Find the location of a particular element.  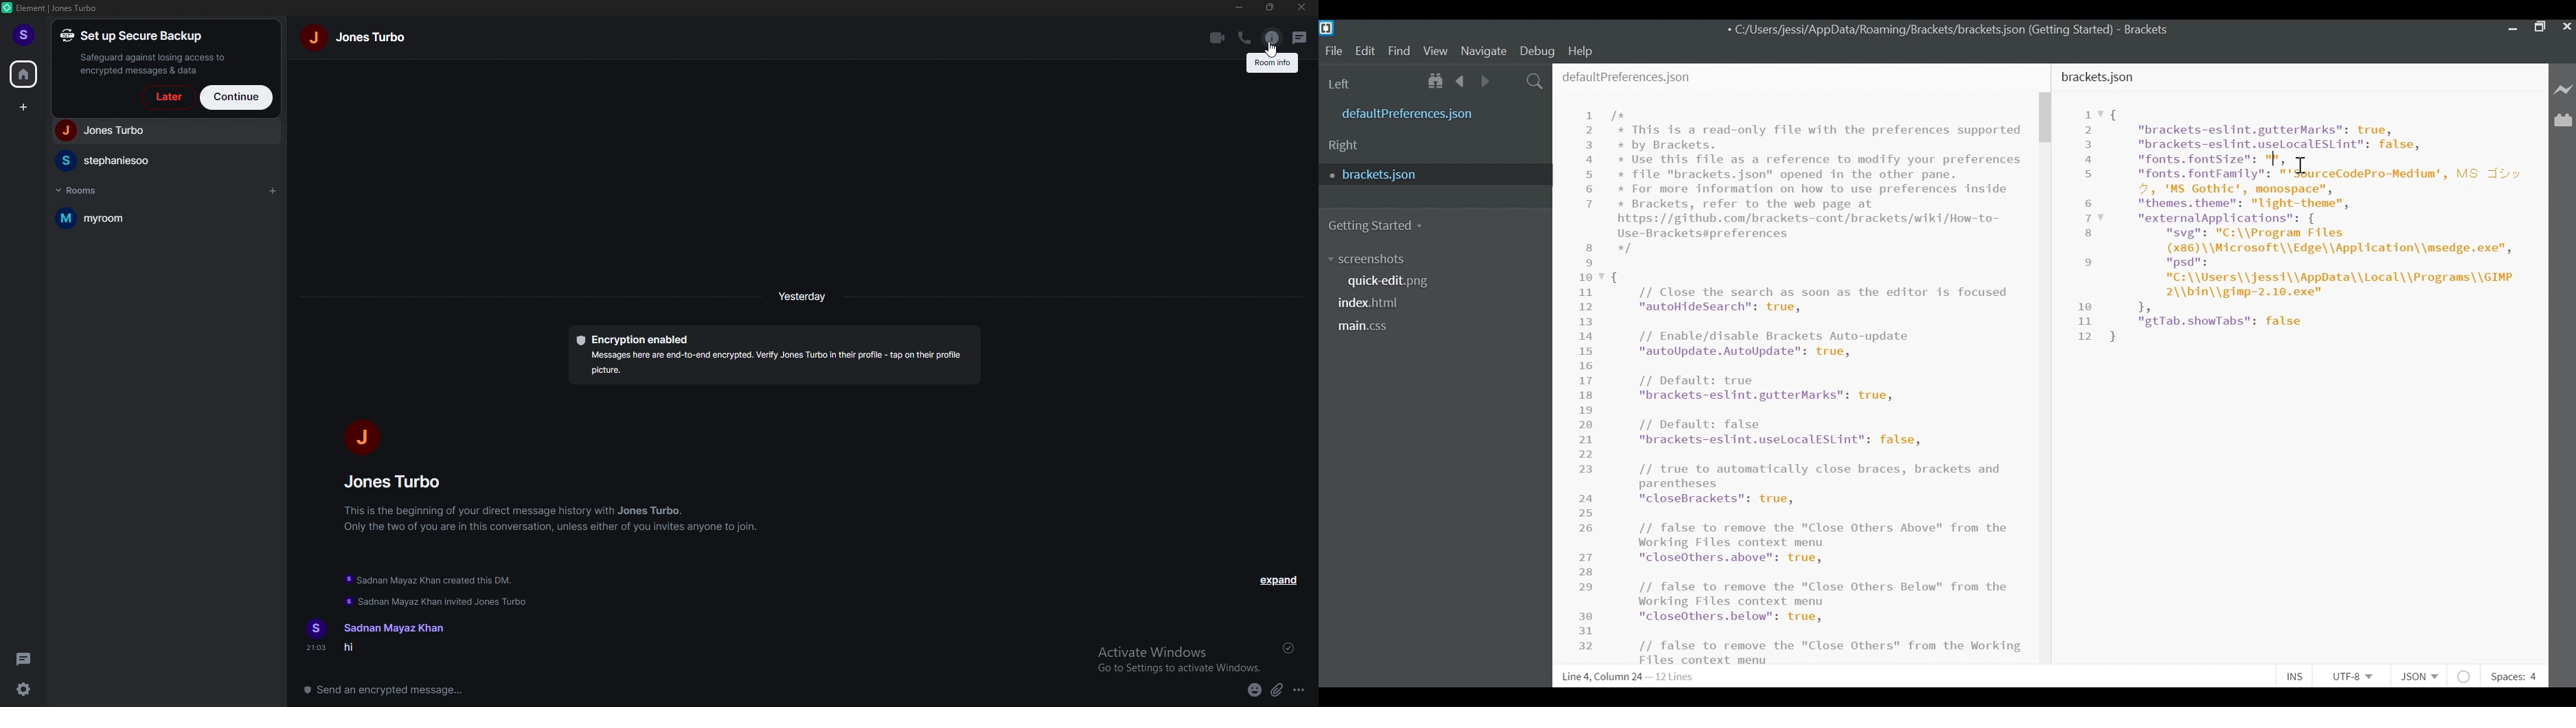

bracket.json is located at coordinates (2100, 77).